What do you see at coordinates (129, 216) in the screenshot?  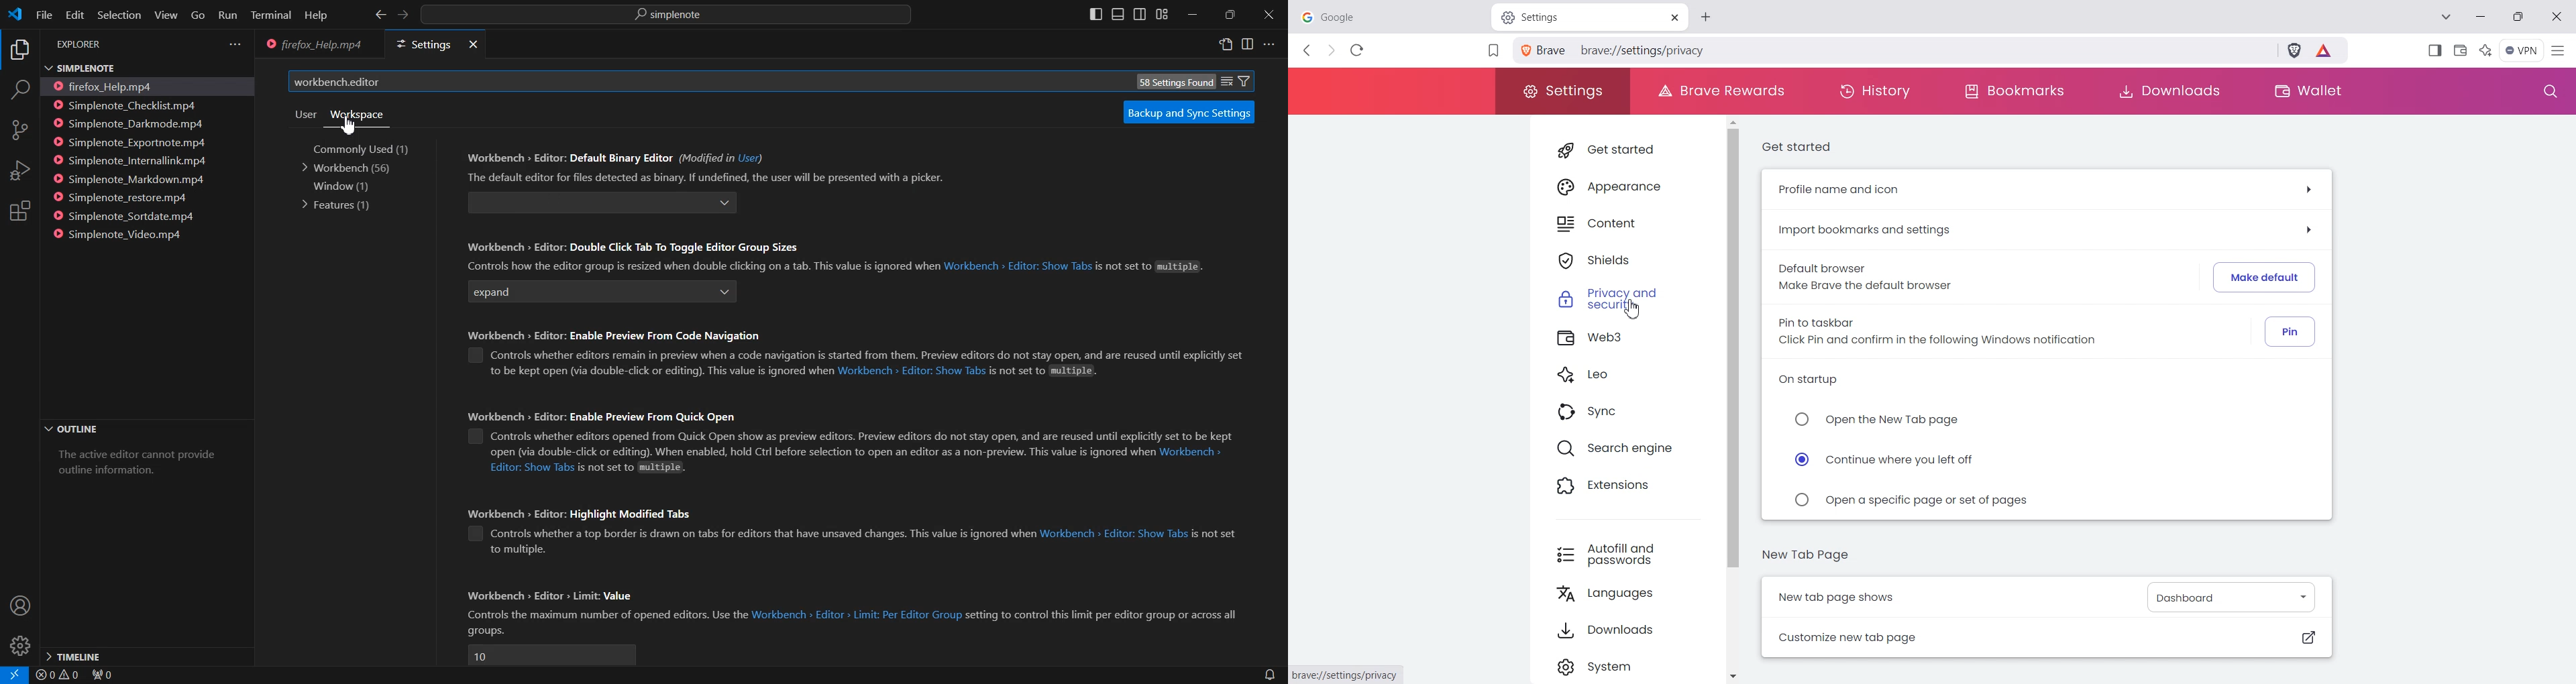 I see `Simplenote_Sortdate.mp4` at bounding box center [129, 216].